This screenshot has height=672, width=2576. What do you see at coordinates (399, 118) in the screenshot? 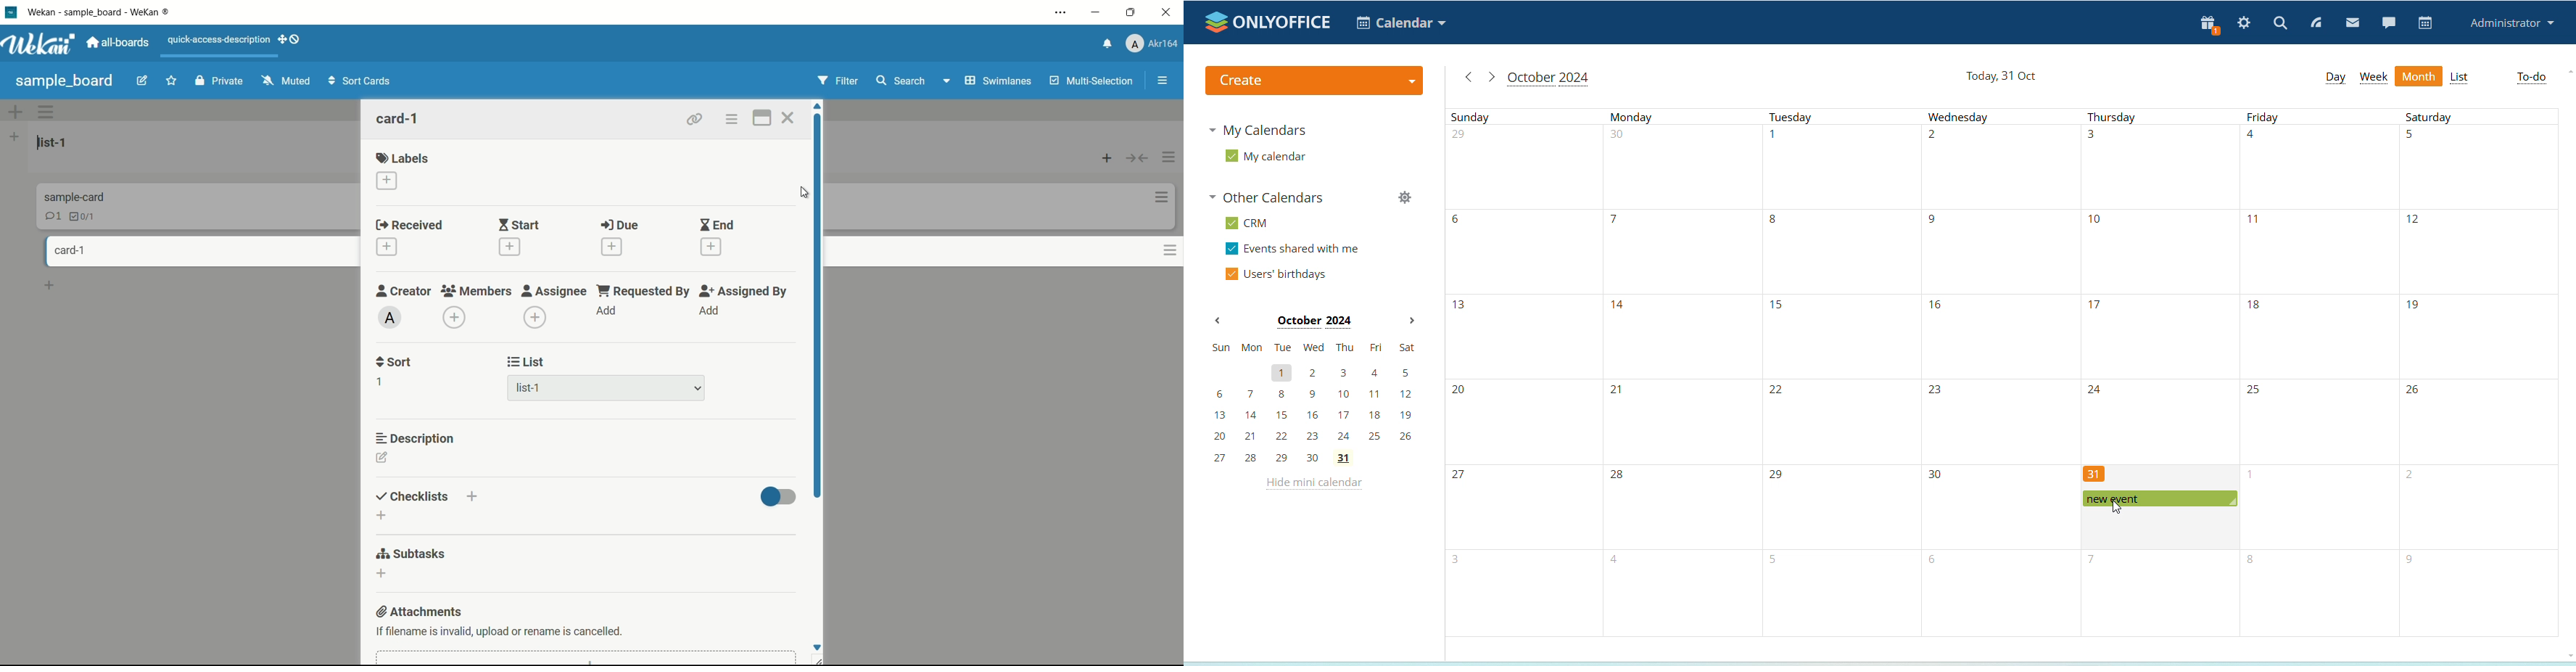
I see `card name` at bounding box center [399, 118].